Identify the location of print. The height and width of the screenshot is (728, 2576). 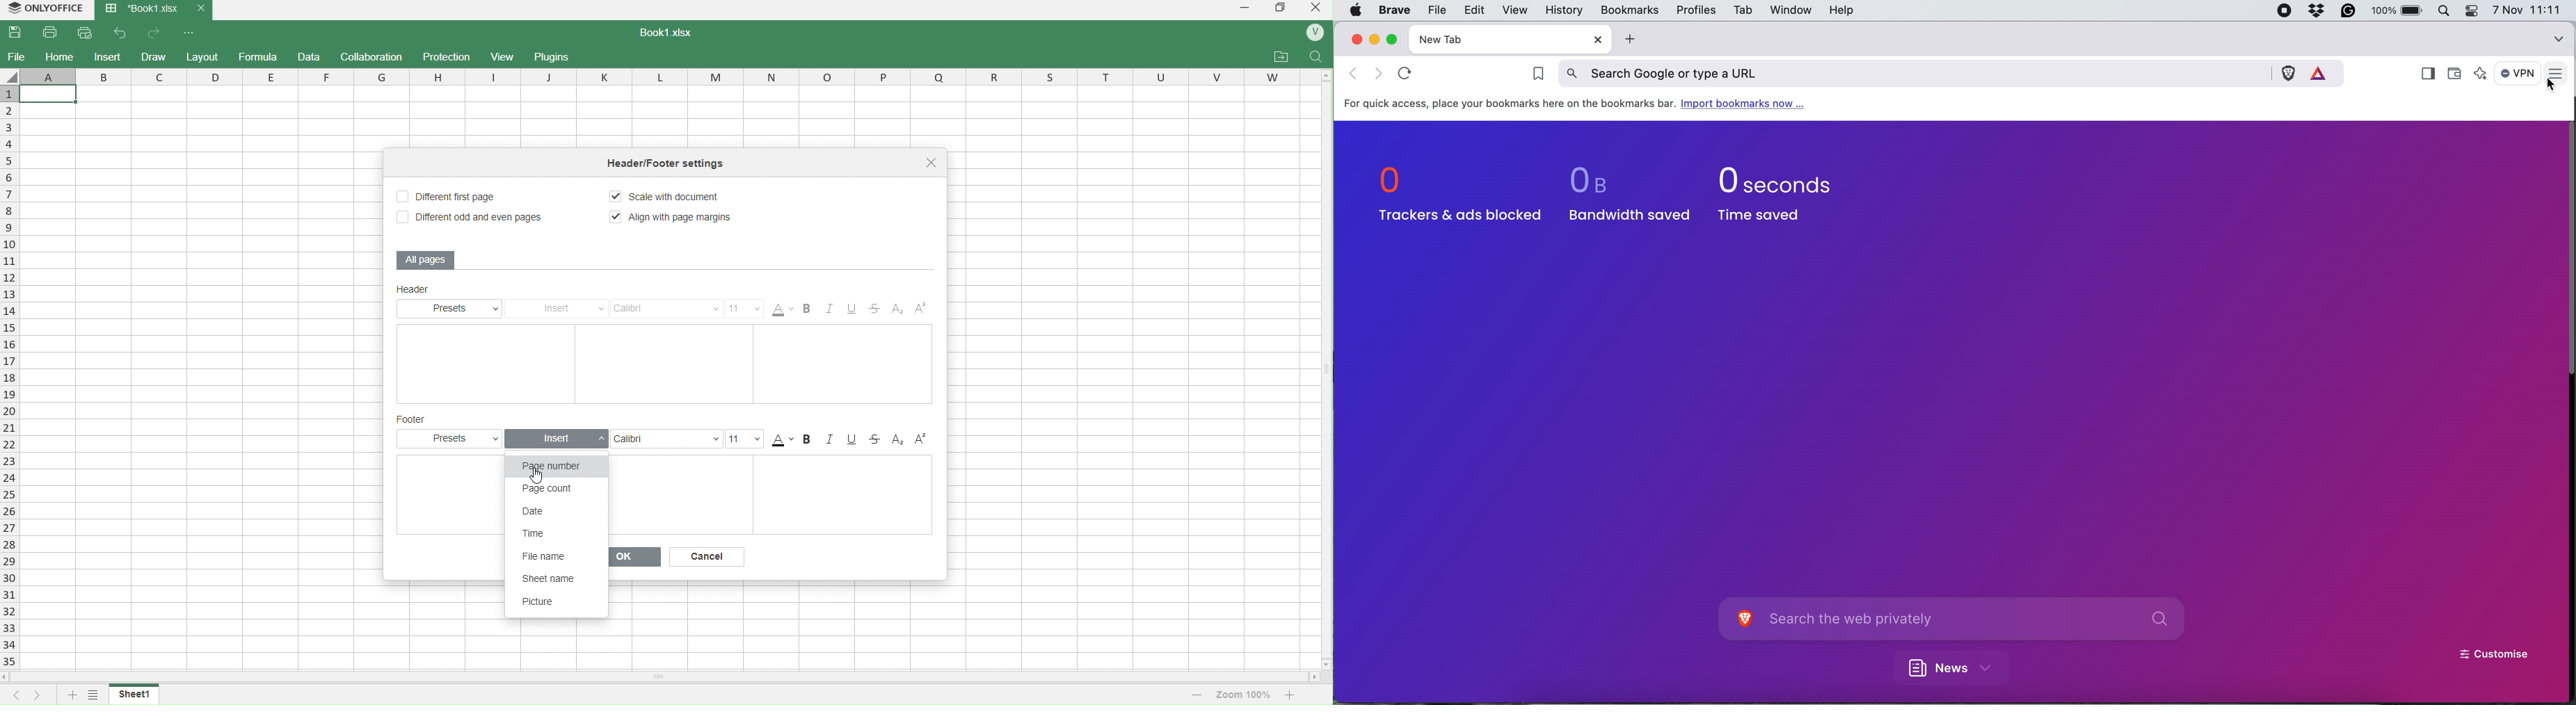
(51, 32).